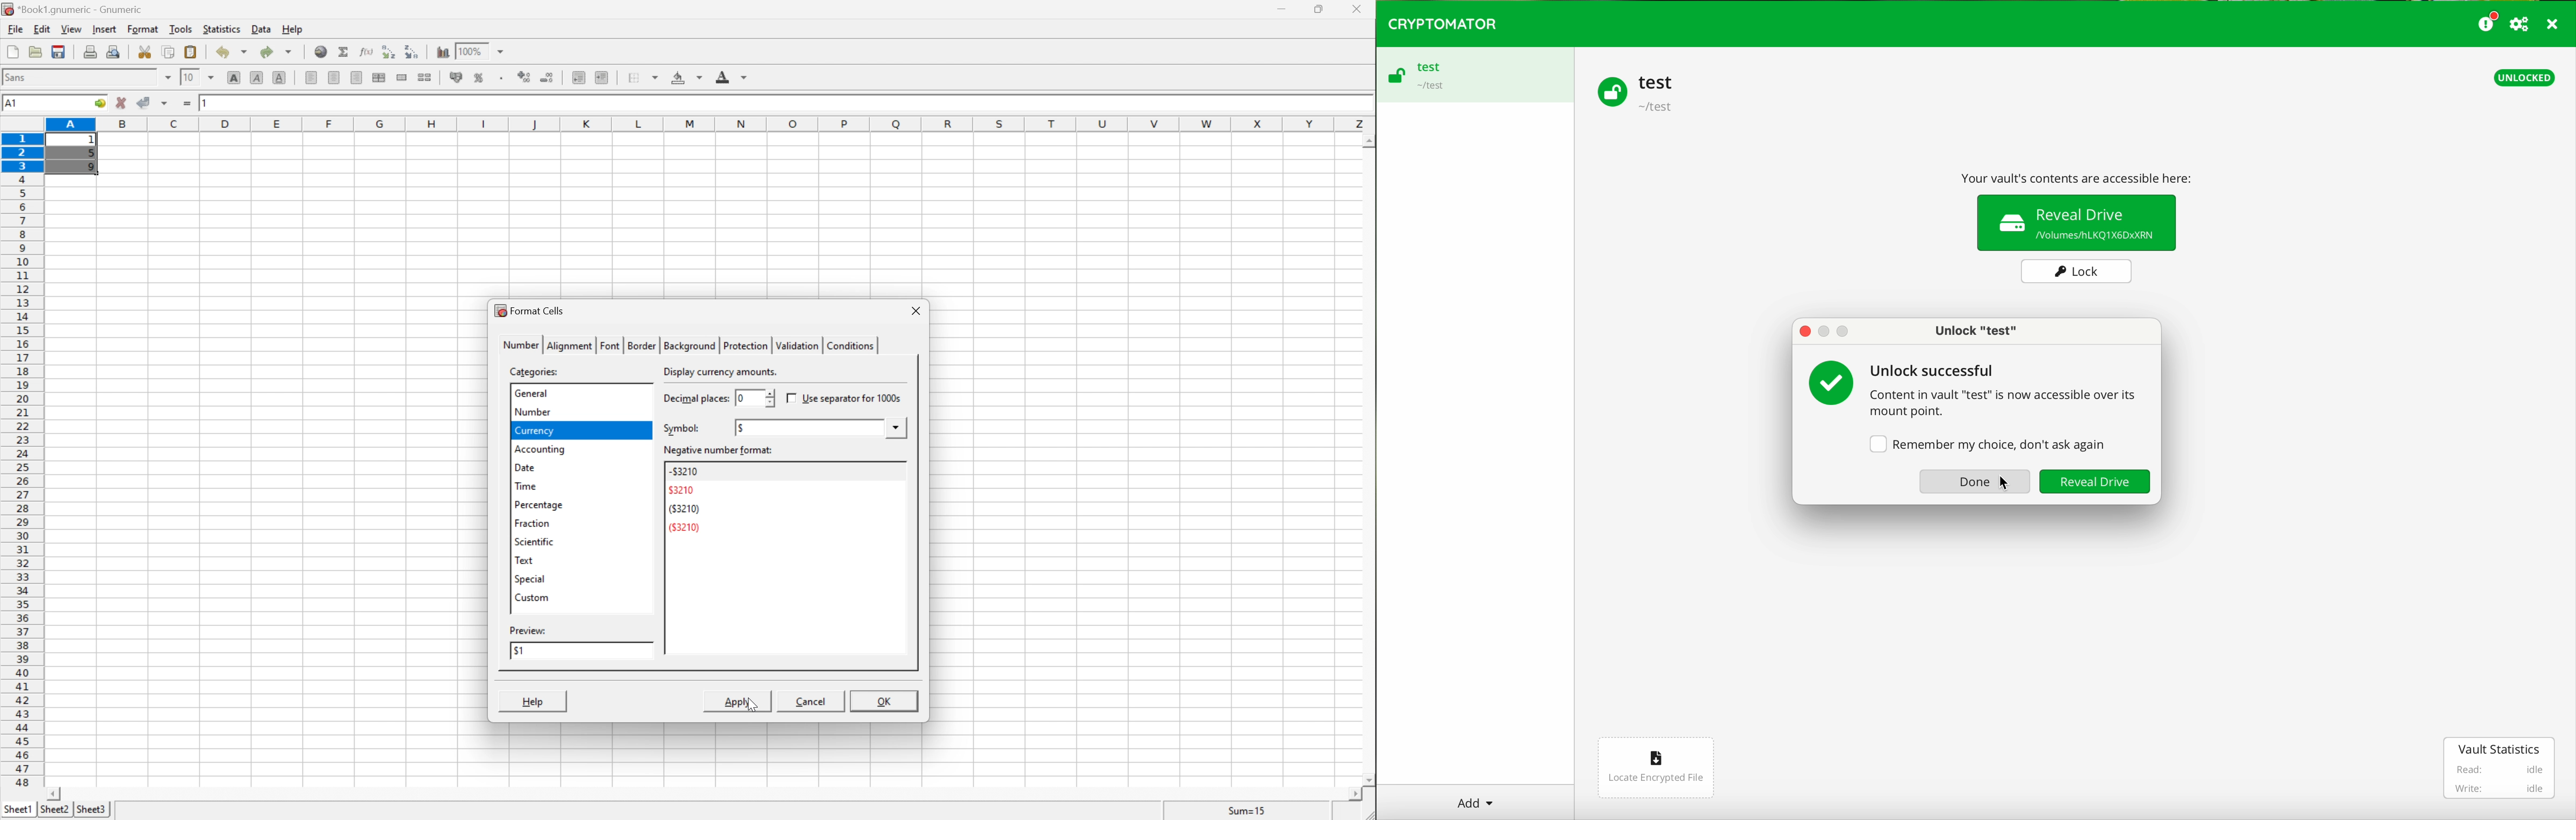 The height and width of the screenshot is (840, 2576). Describe the element at coordinates (2521, 24) in the screenshot. I see `preferences` at that location.